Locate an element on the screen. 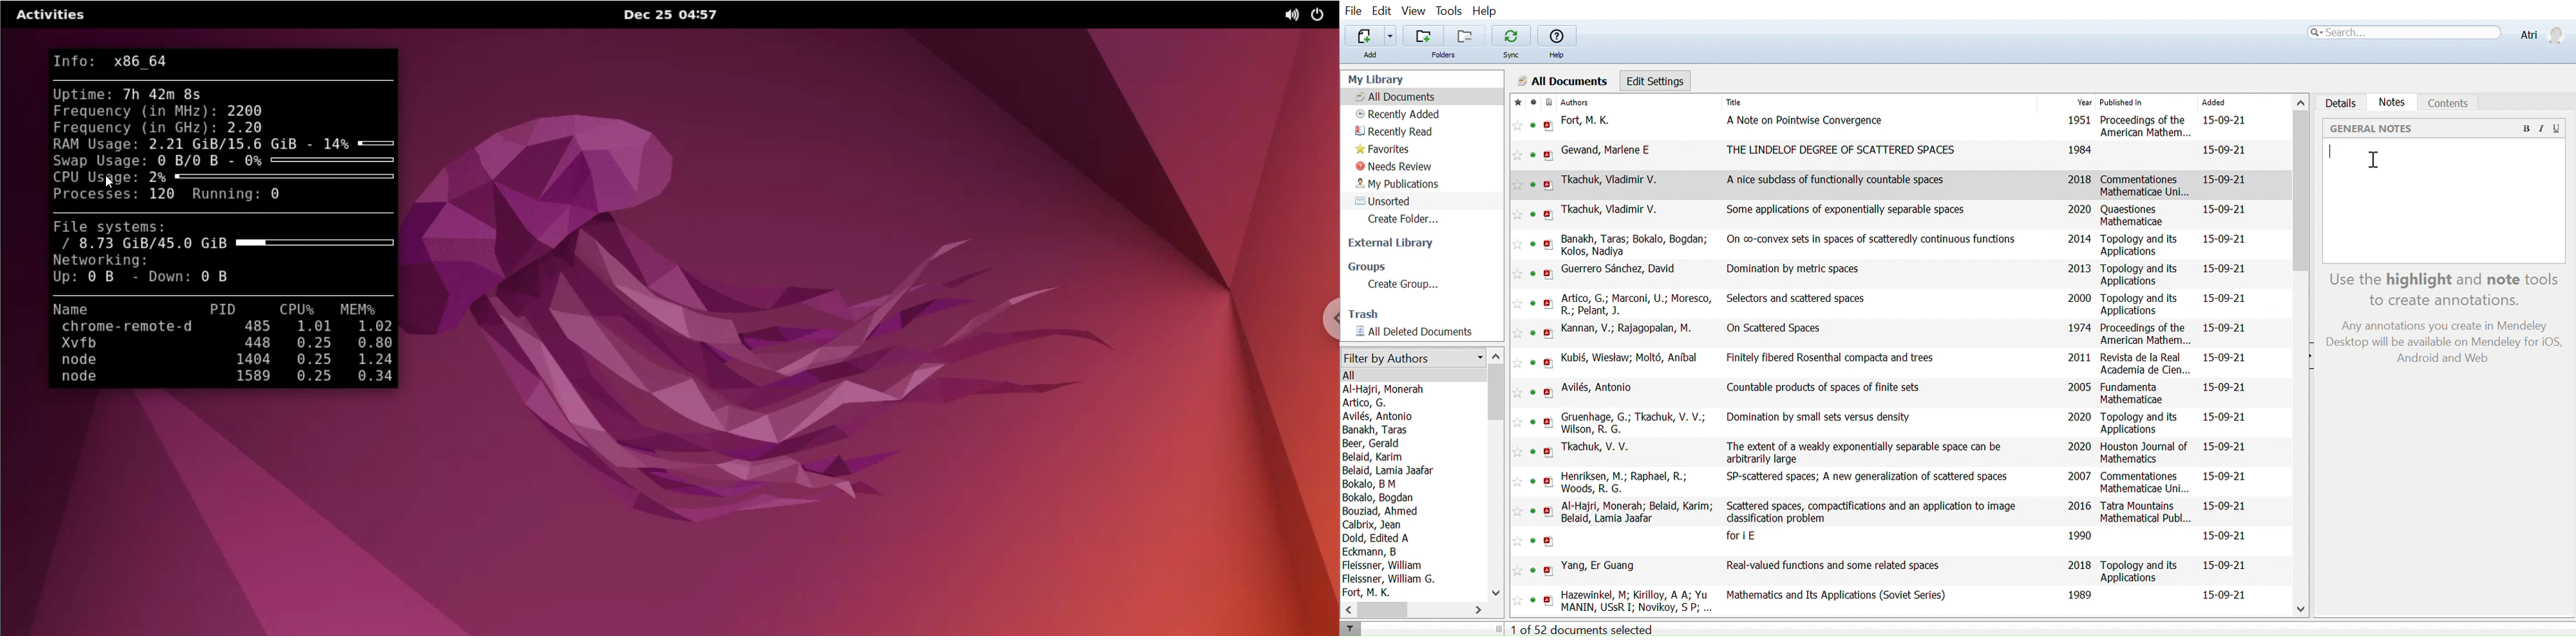 Image resolution: width=2576 pixels, height=644 pixels. Belaid, Lamia Jaafar is located at coordinates (1391, 471).